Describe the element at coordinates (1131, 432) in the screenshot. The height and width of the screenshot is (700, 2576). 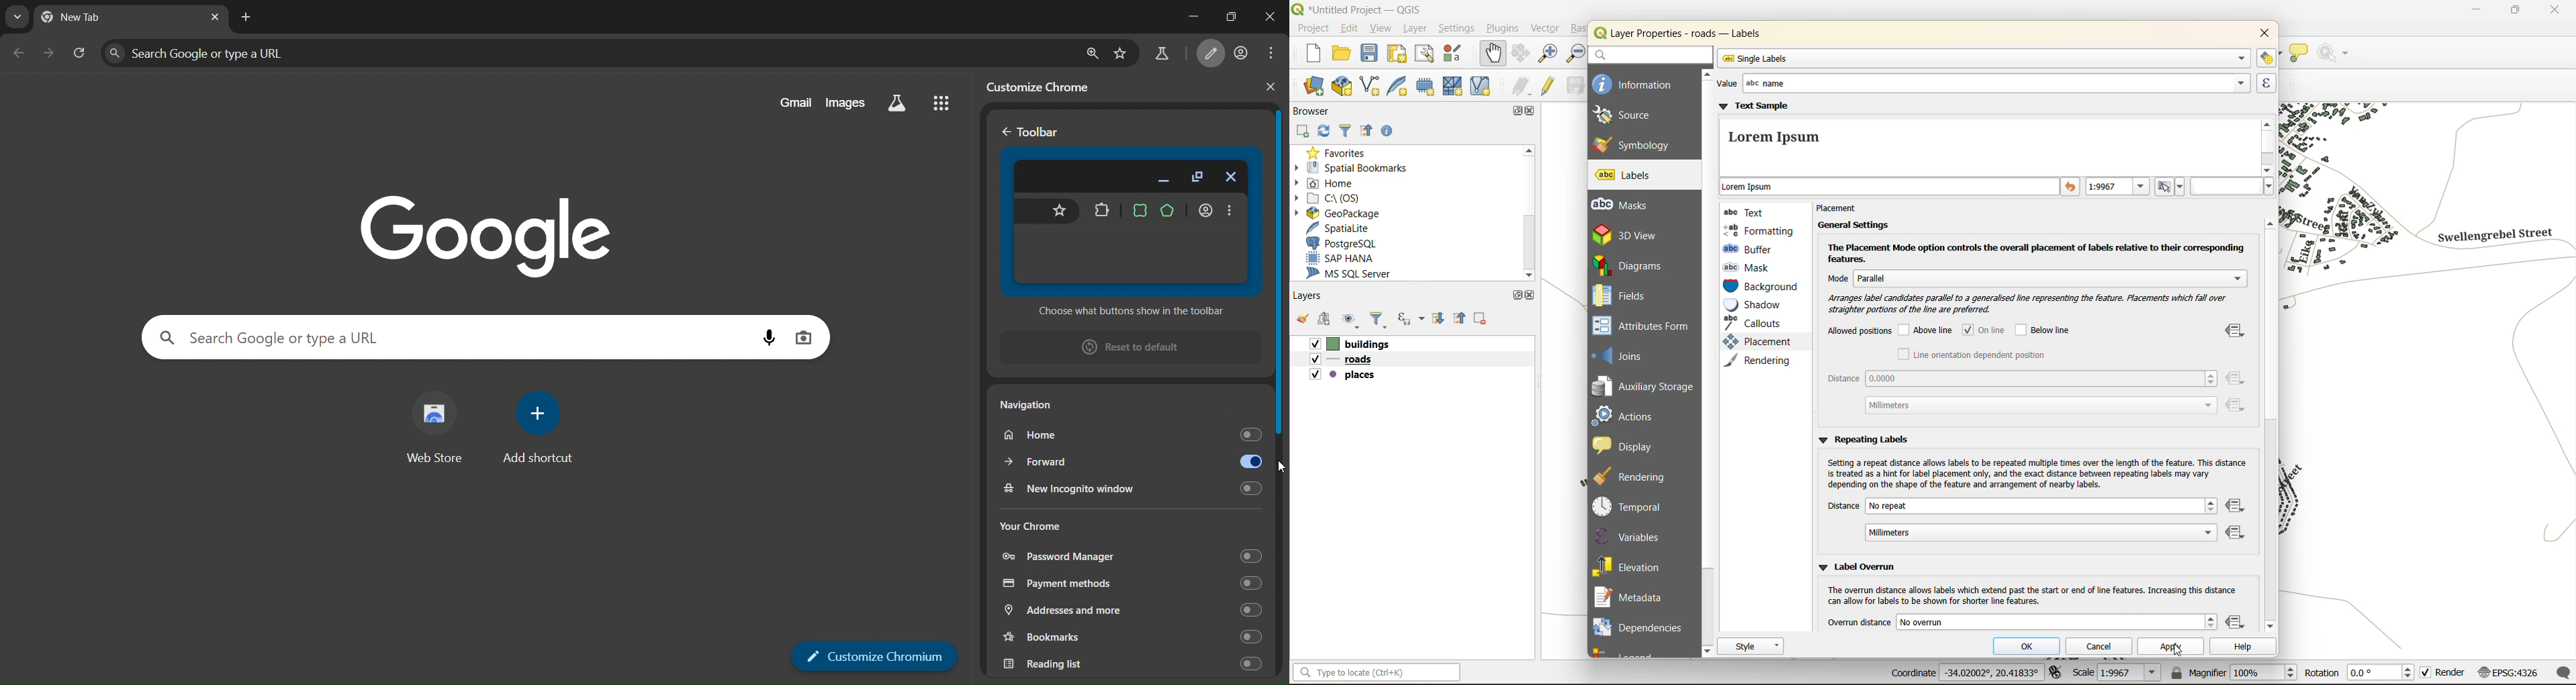
I see `home` at that location.